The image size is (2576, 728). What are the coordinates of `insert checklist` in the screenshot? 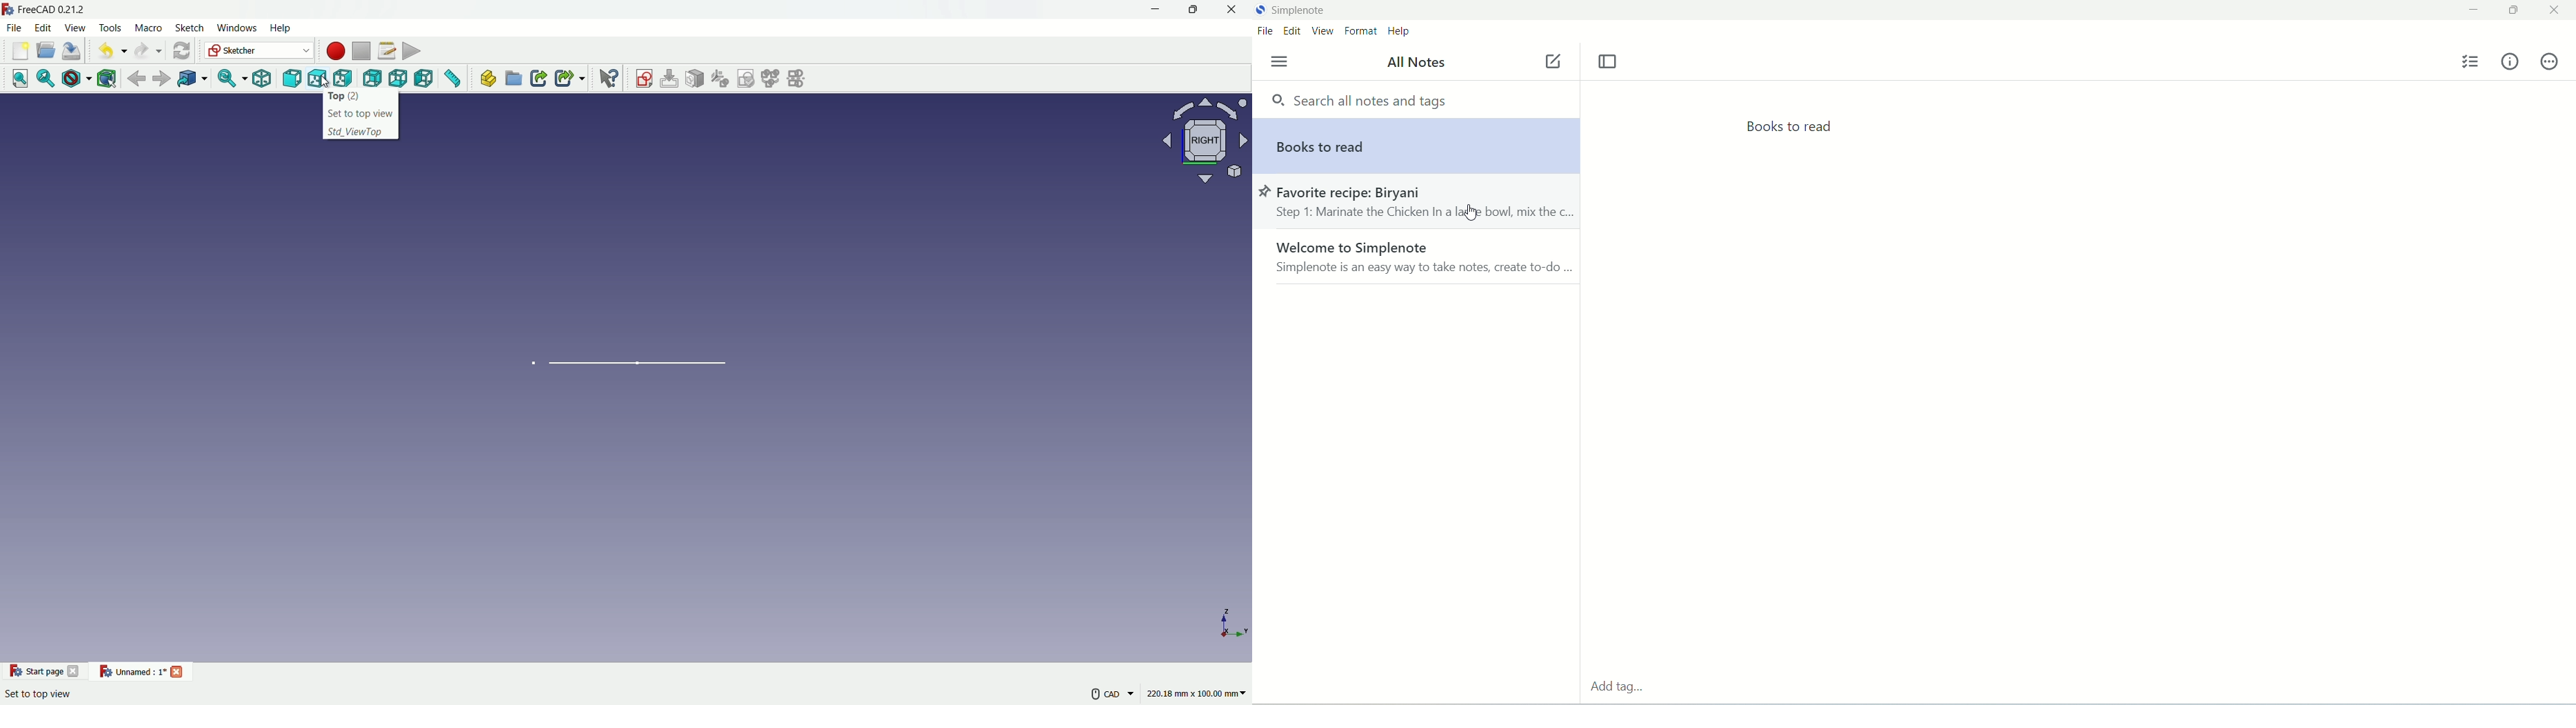 It's located at (2472, 62).